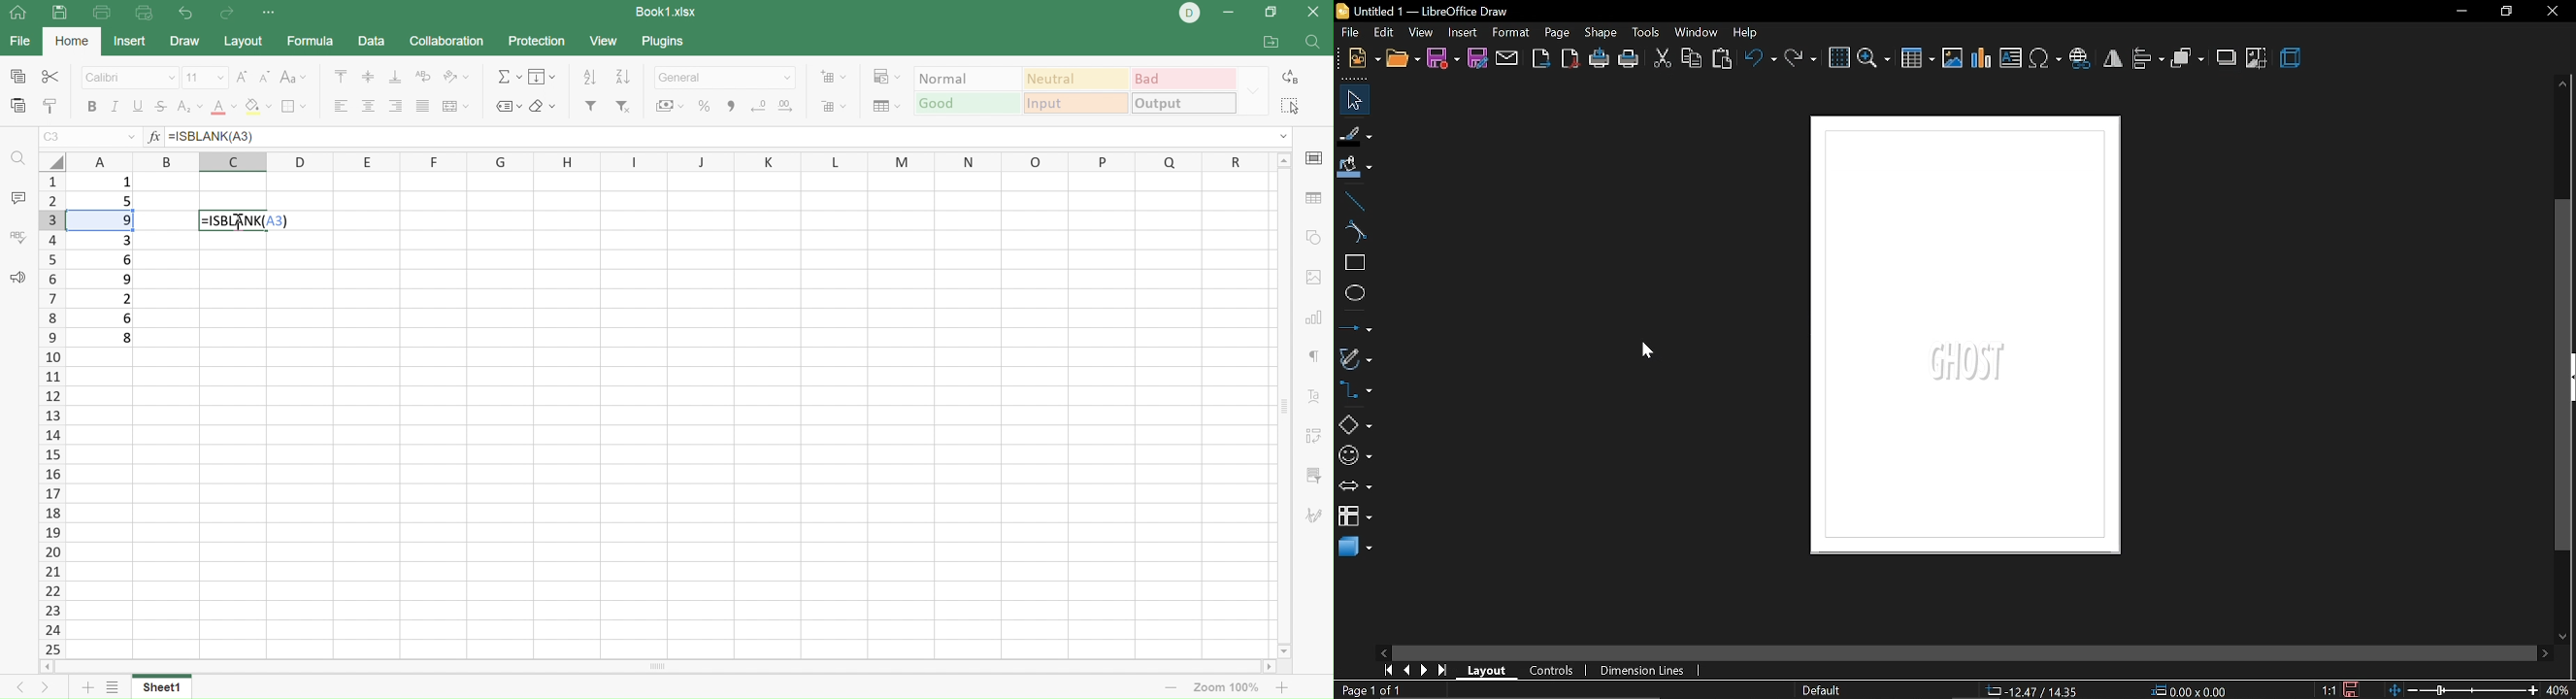 Image resolution: width=2576 pixels, height=700 pixels. I want to click on Drop down, so click(1284, 136).